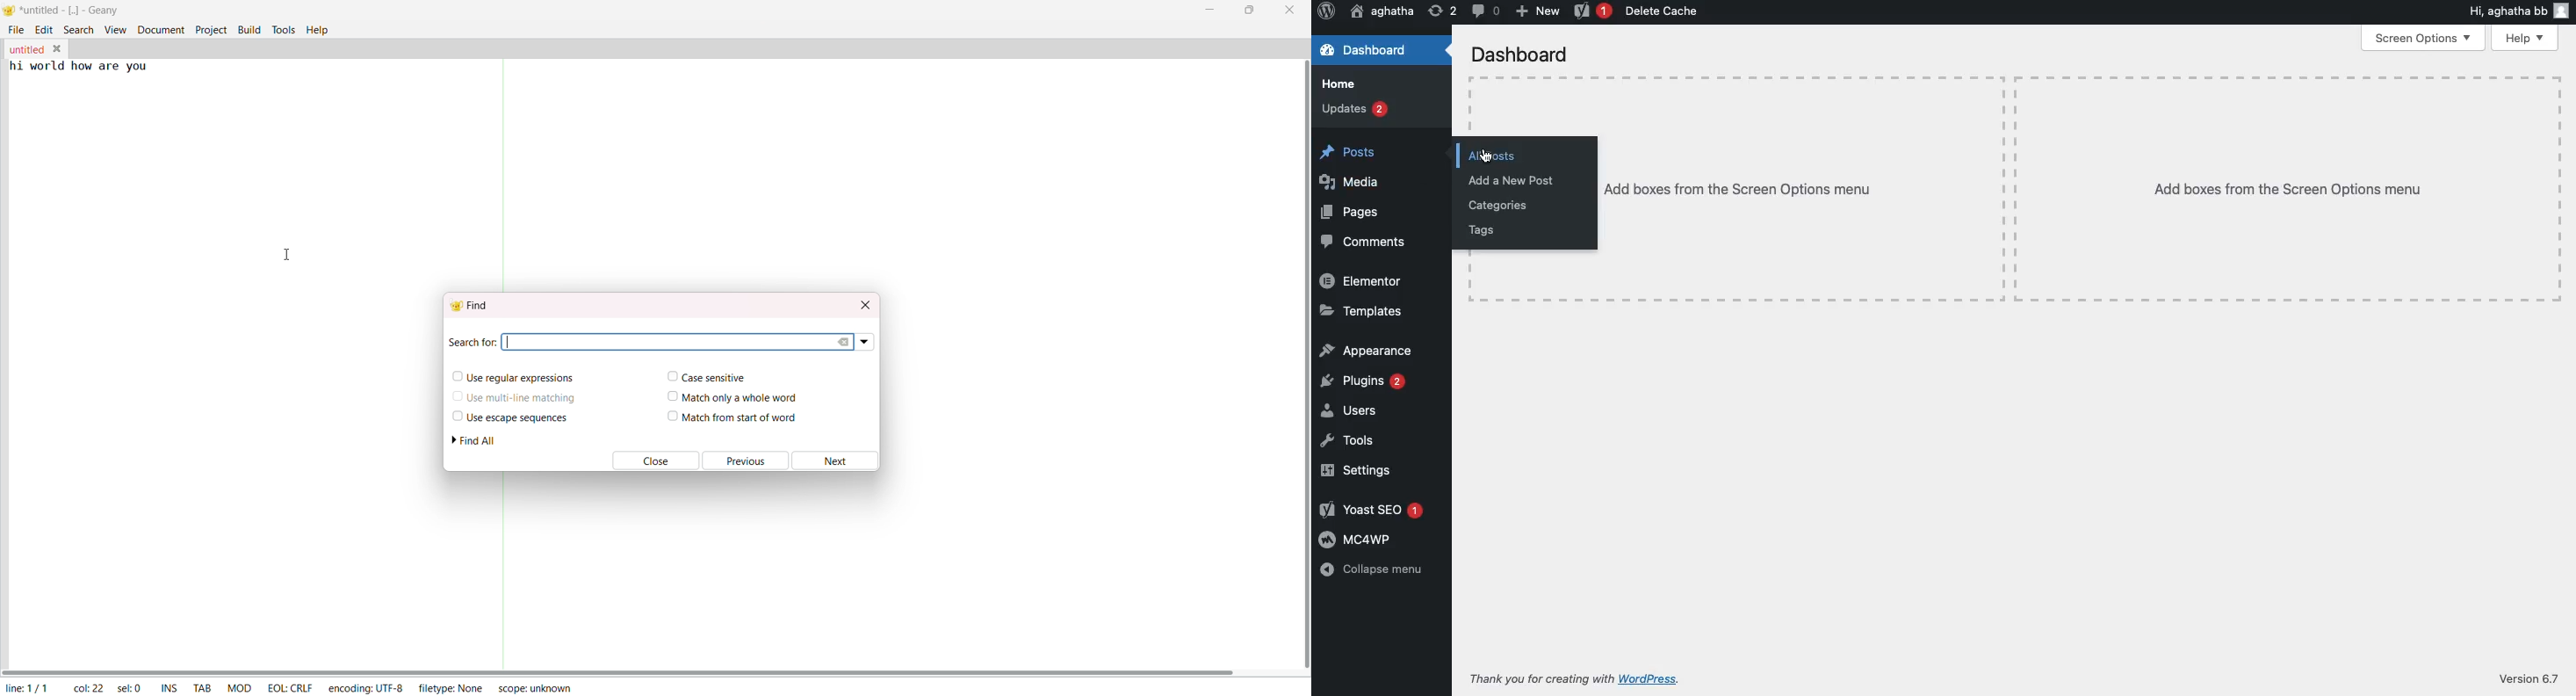 This screenshot has height=700, width=2576. Describe the element at coordinates (1483, 11) in the screenshot. I see `Messages` at that location.